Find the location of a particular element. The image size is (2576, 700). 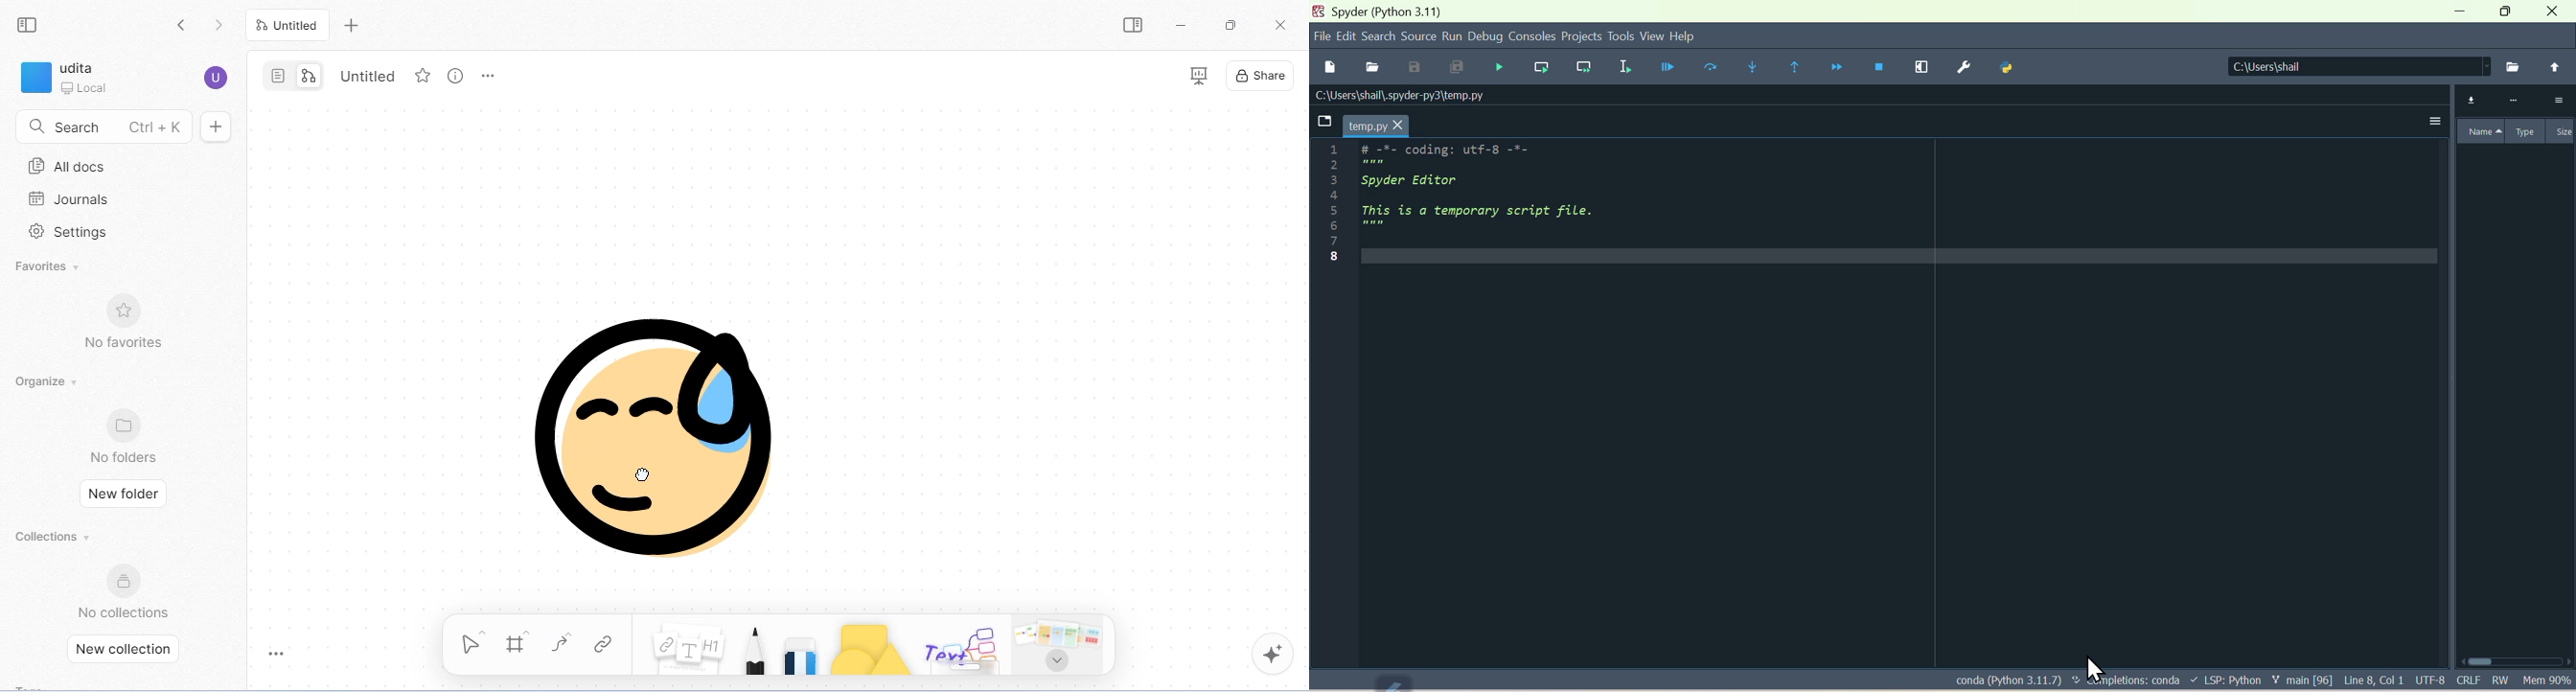

edgeless mode is located at coordinates (309, 77).